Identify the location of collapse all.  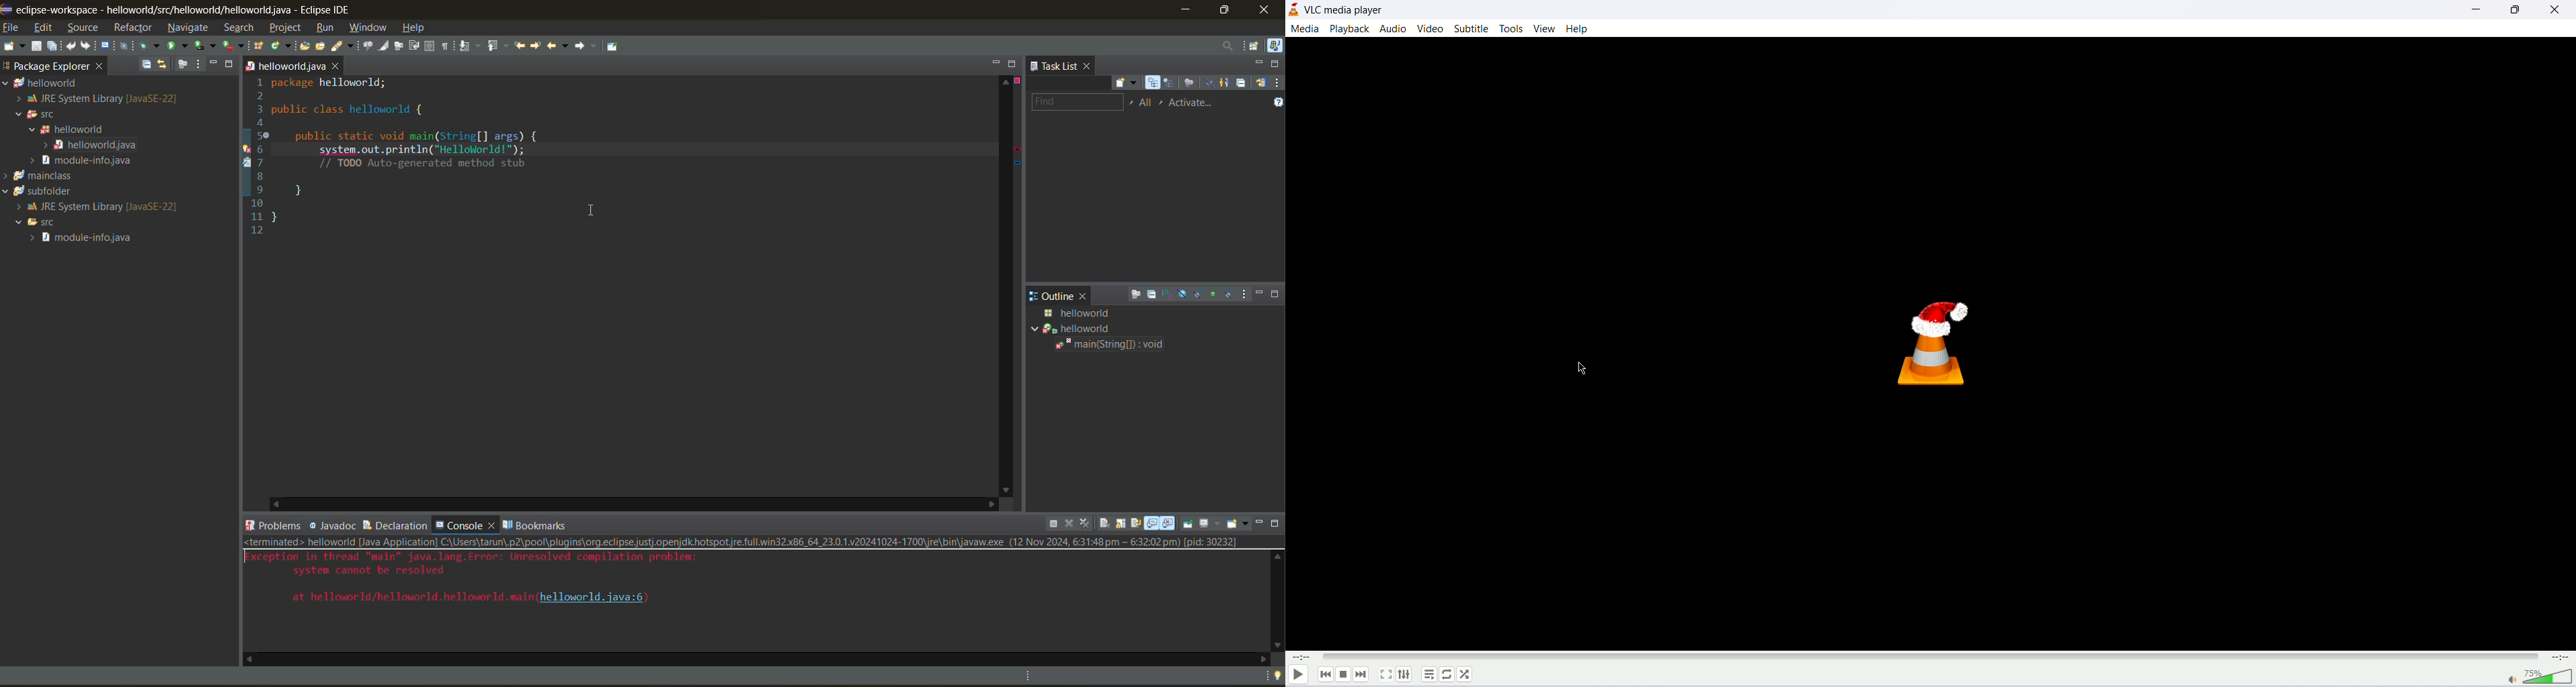
(146, 66).